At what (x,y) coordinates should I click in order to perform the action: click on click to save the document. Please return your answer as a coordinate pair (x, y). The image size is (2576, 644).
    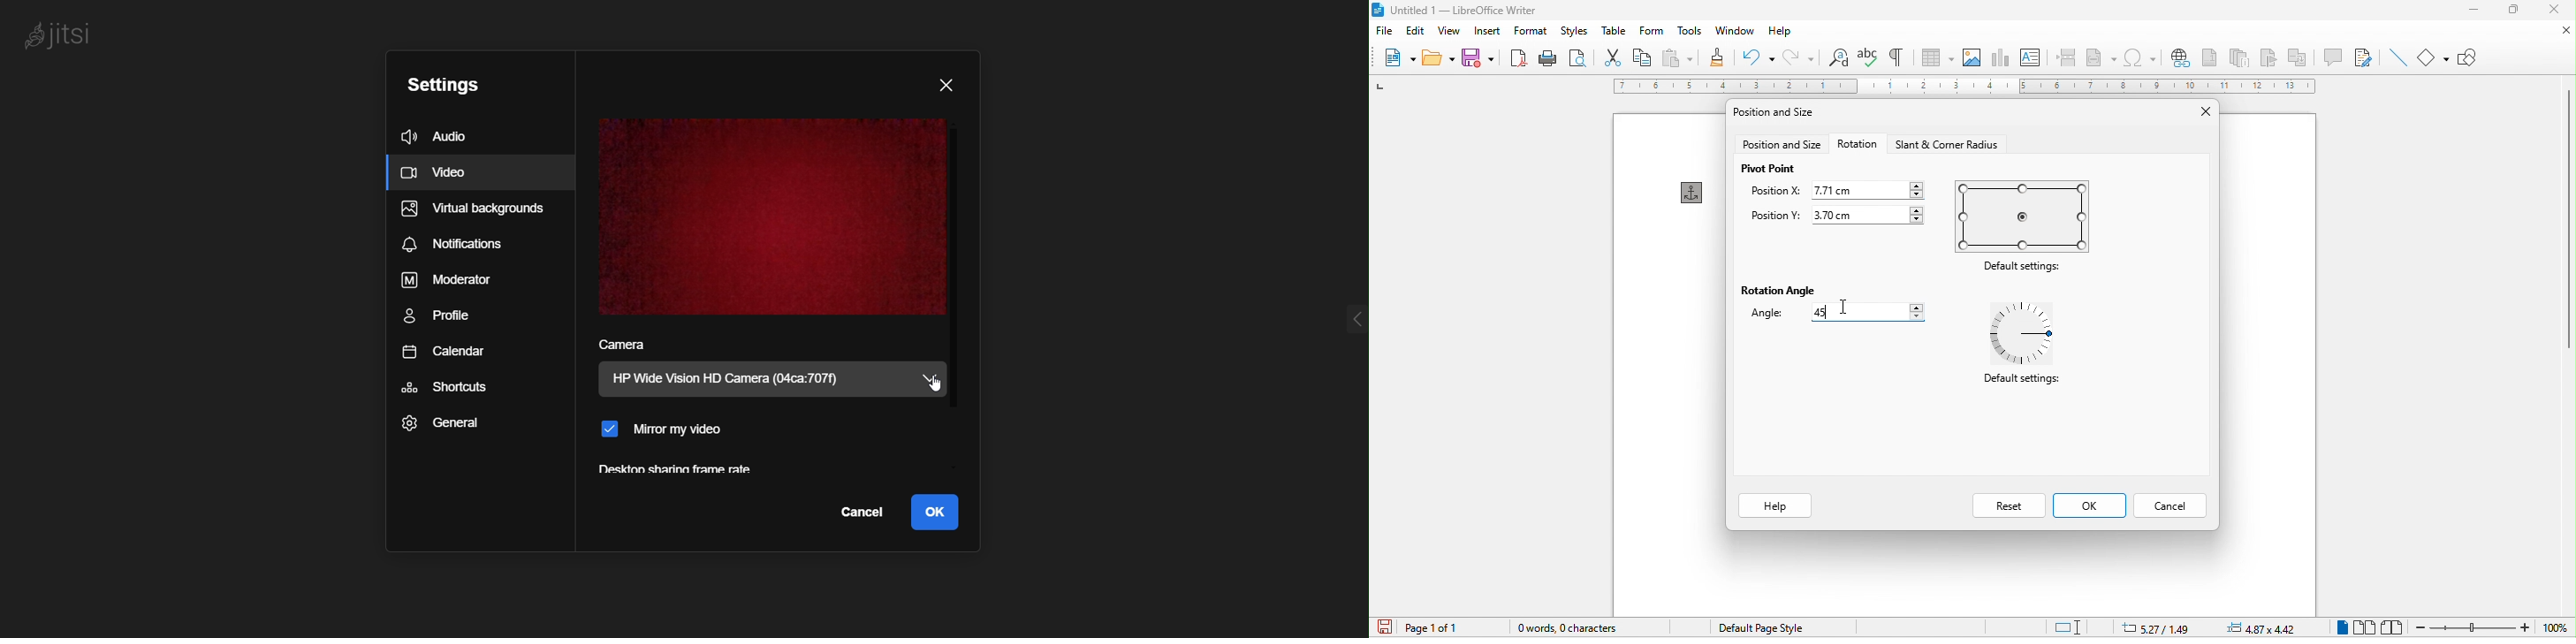
    Looking at the image, I should click on (1383, 627).